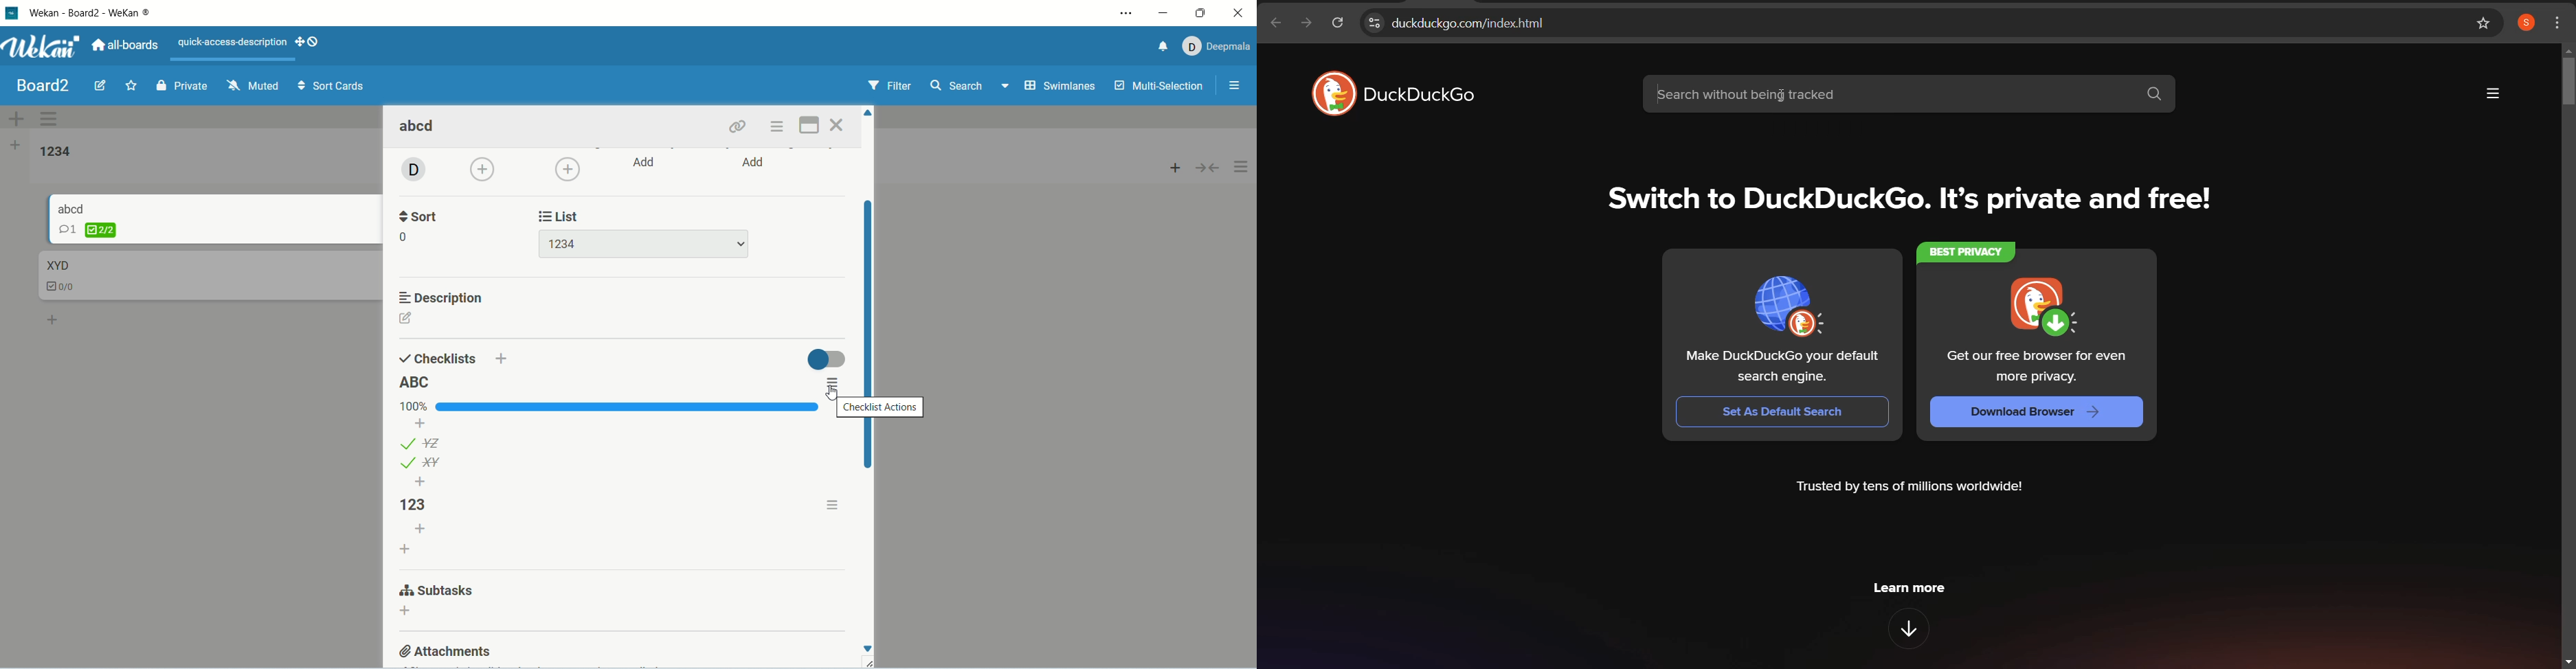  What do you see at coordinates (740, 127) in the screenshot?
I see `link` at bounding box center [740, 127].